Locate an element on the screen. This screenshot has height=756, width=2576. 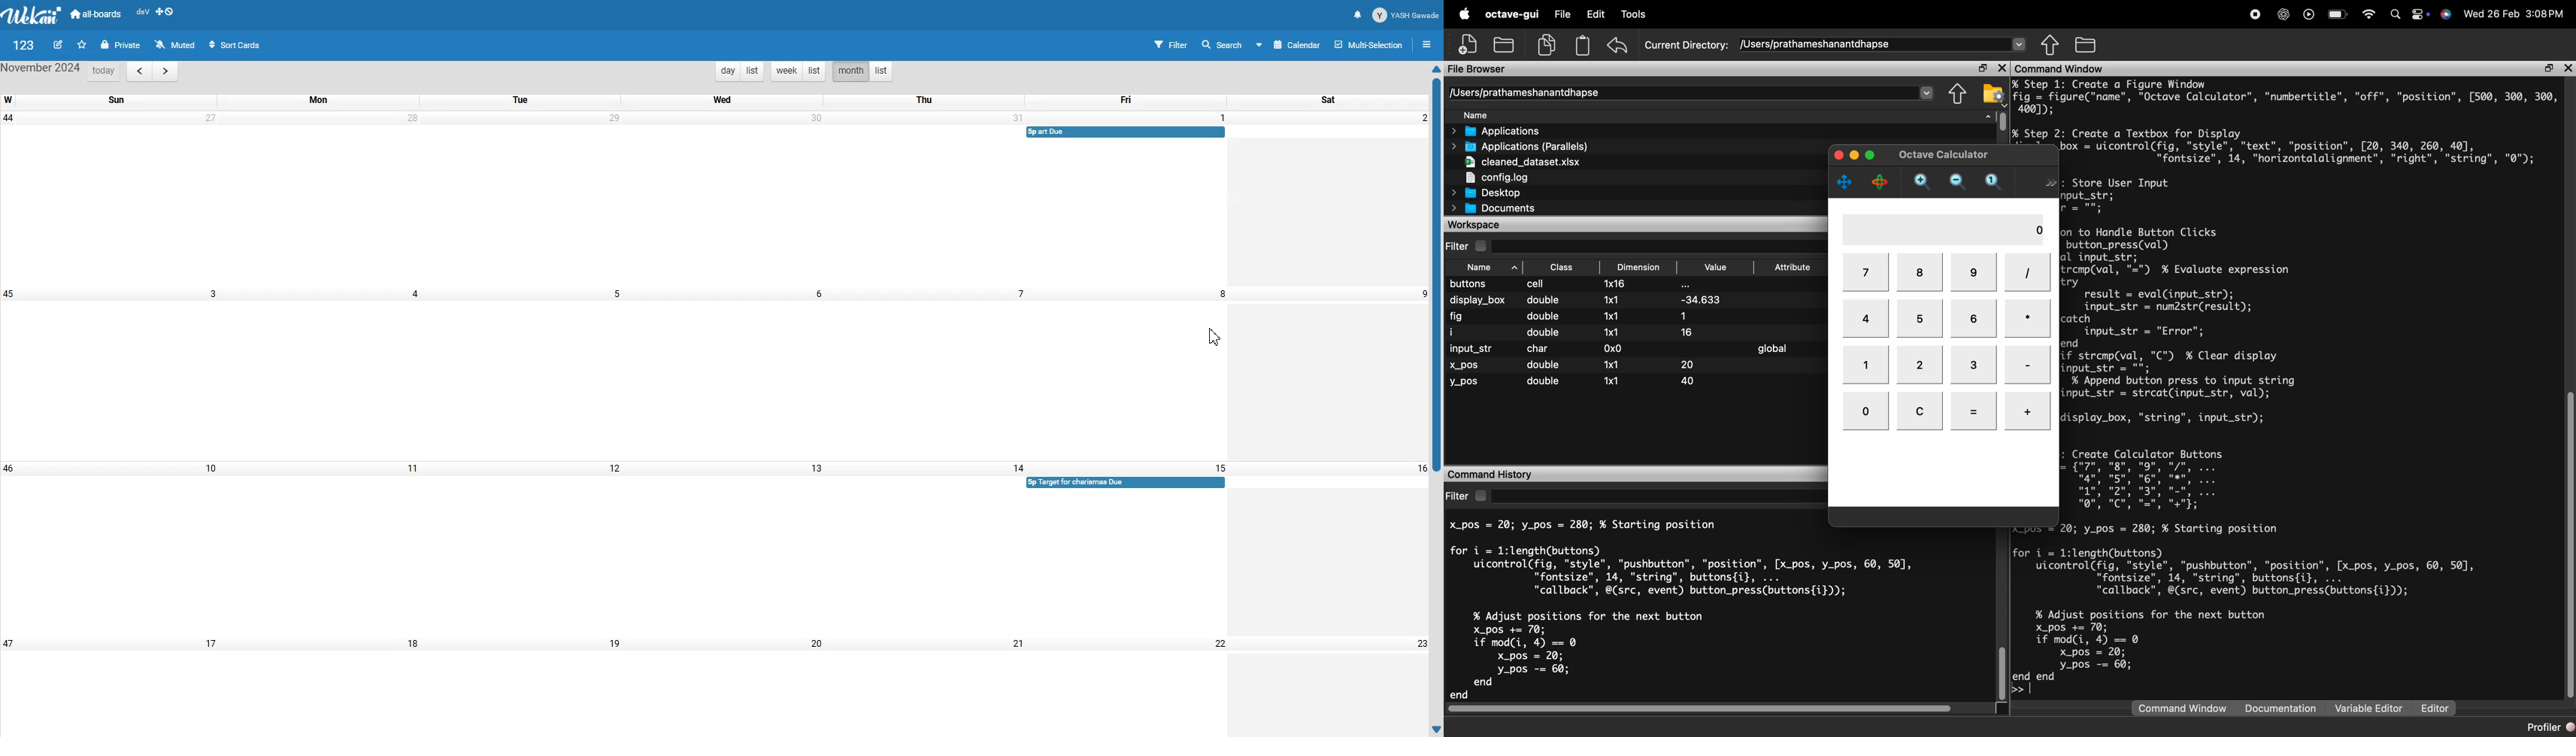
= is located at coordinates (1974, 411).